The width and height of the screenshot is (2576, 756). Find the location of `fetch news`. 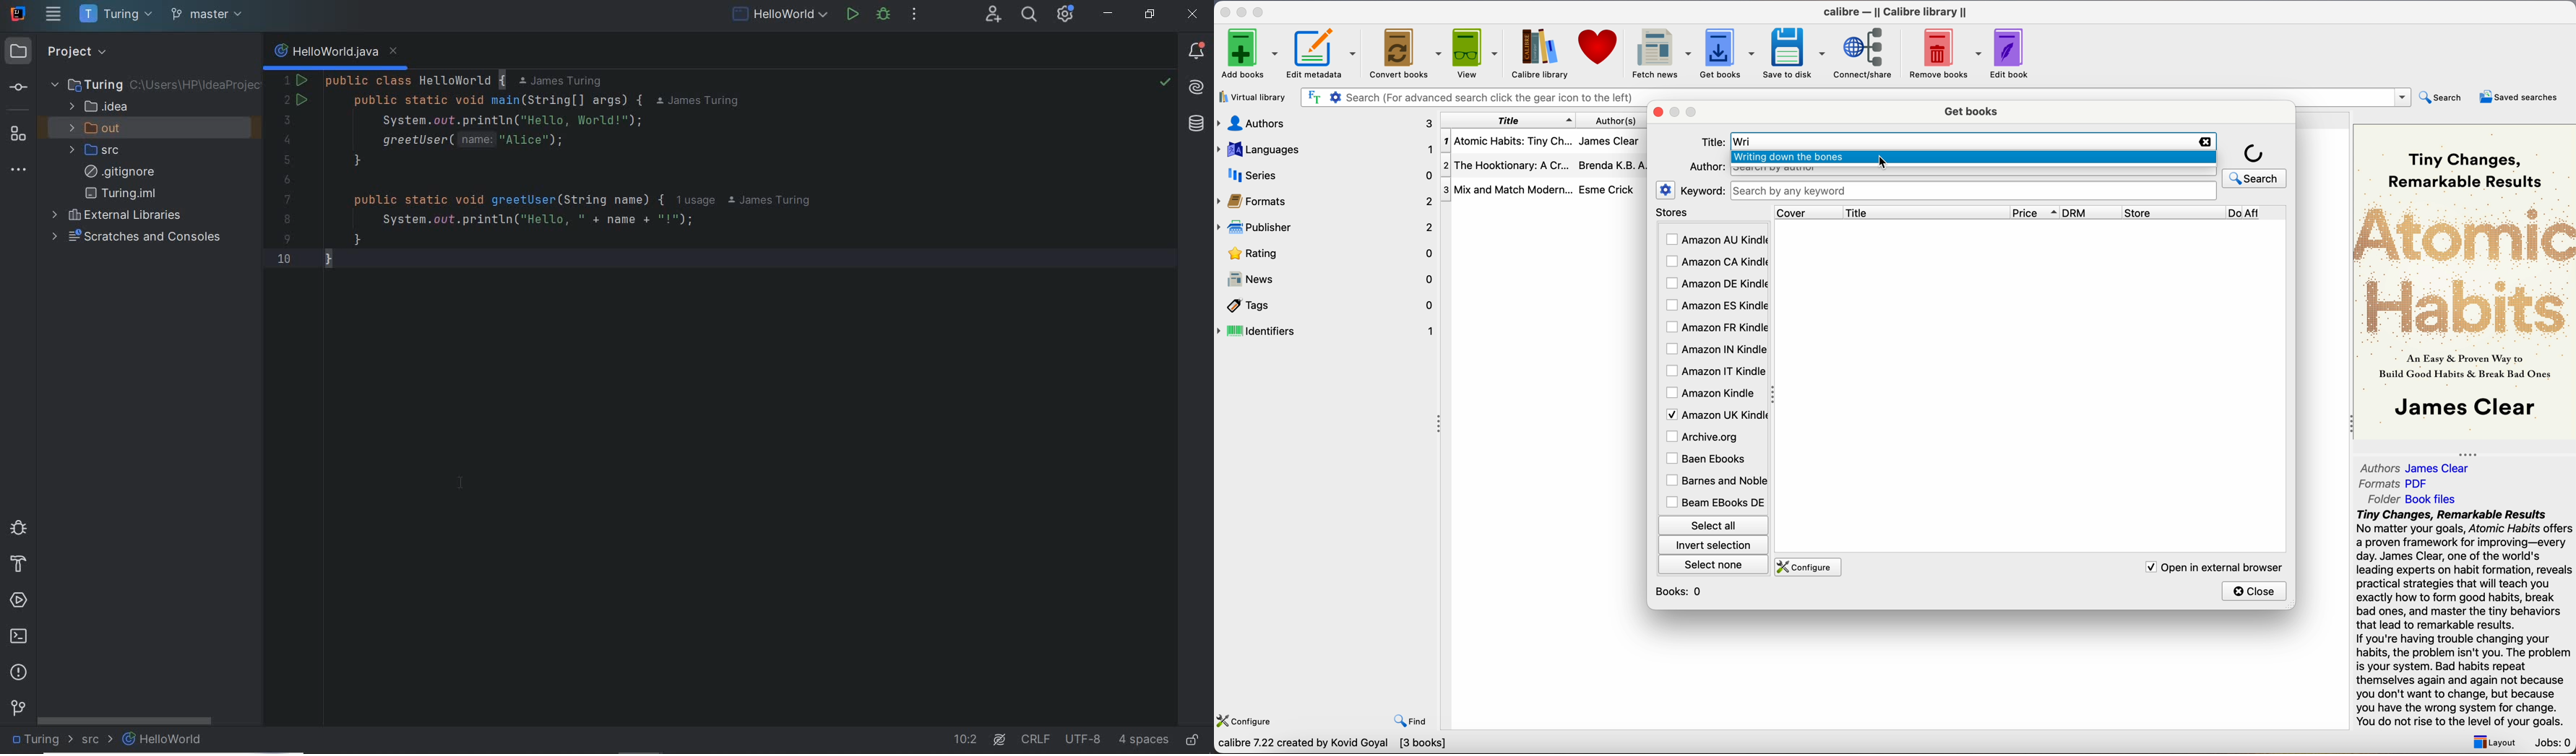

fetch news is located at coordinates (1659, 54).